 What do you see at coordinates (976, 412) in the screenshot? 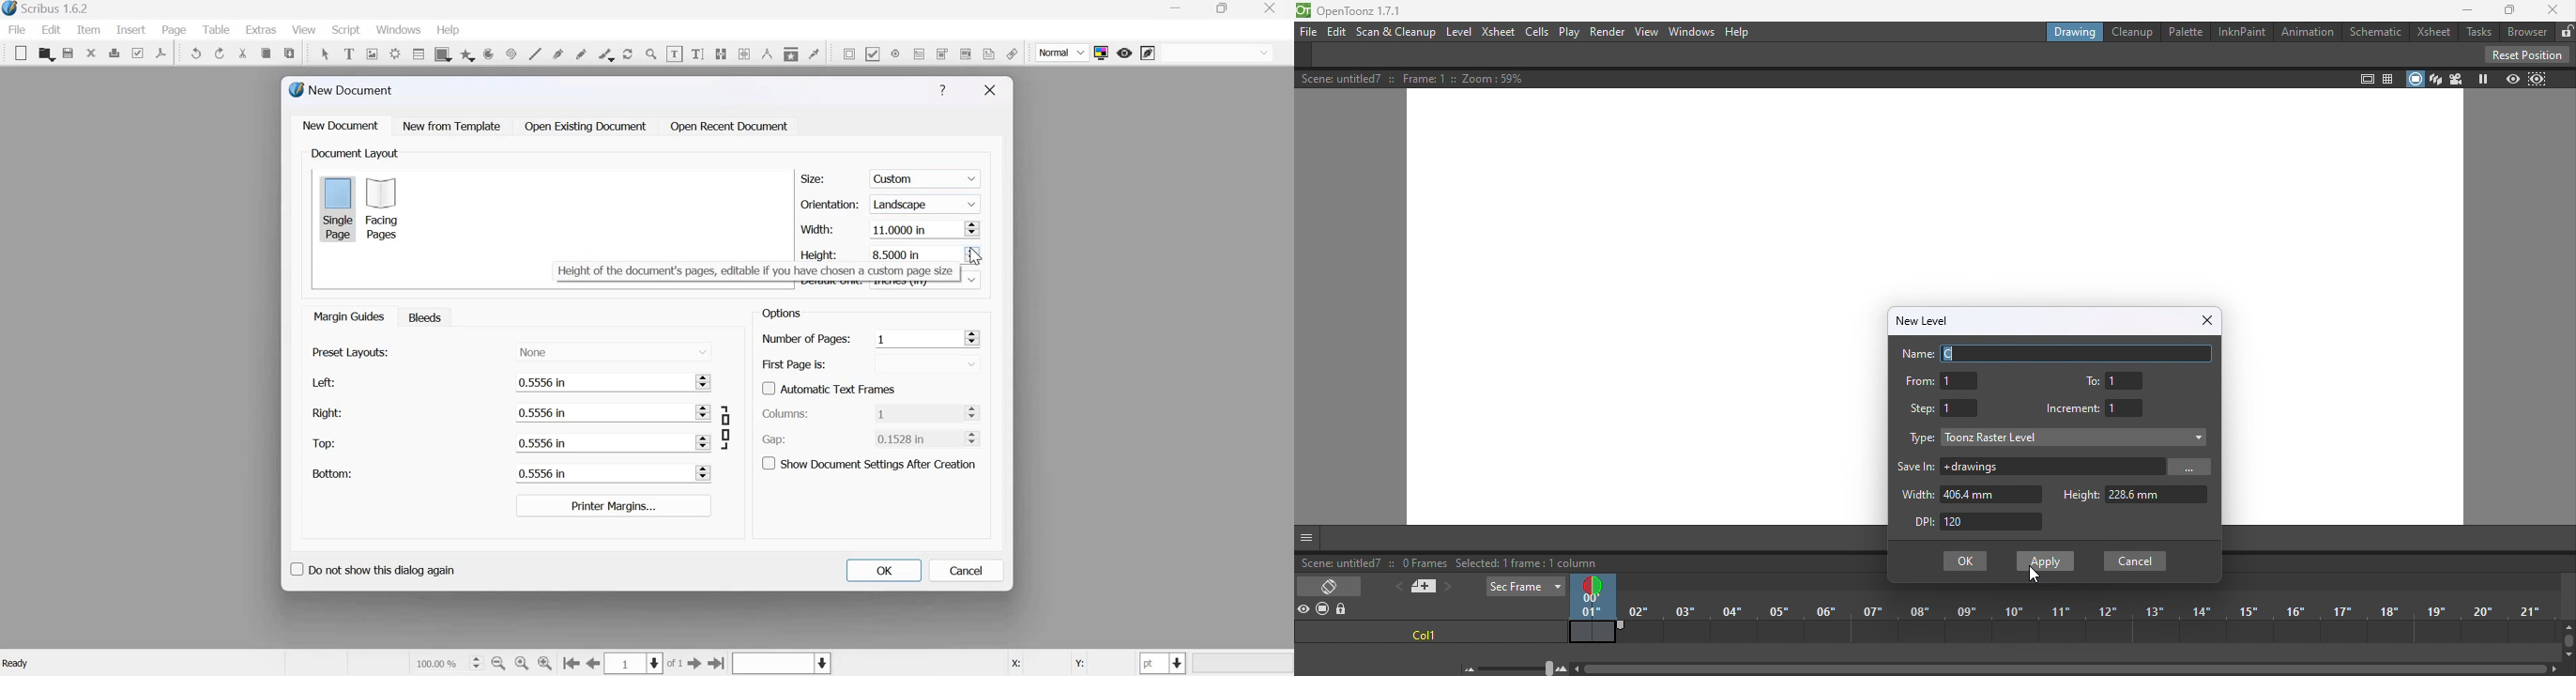
I see `Increase and Decrease` at bounding box center [976, 412].